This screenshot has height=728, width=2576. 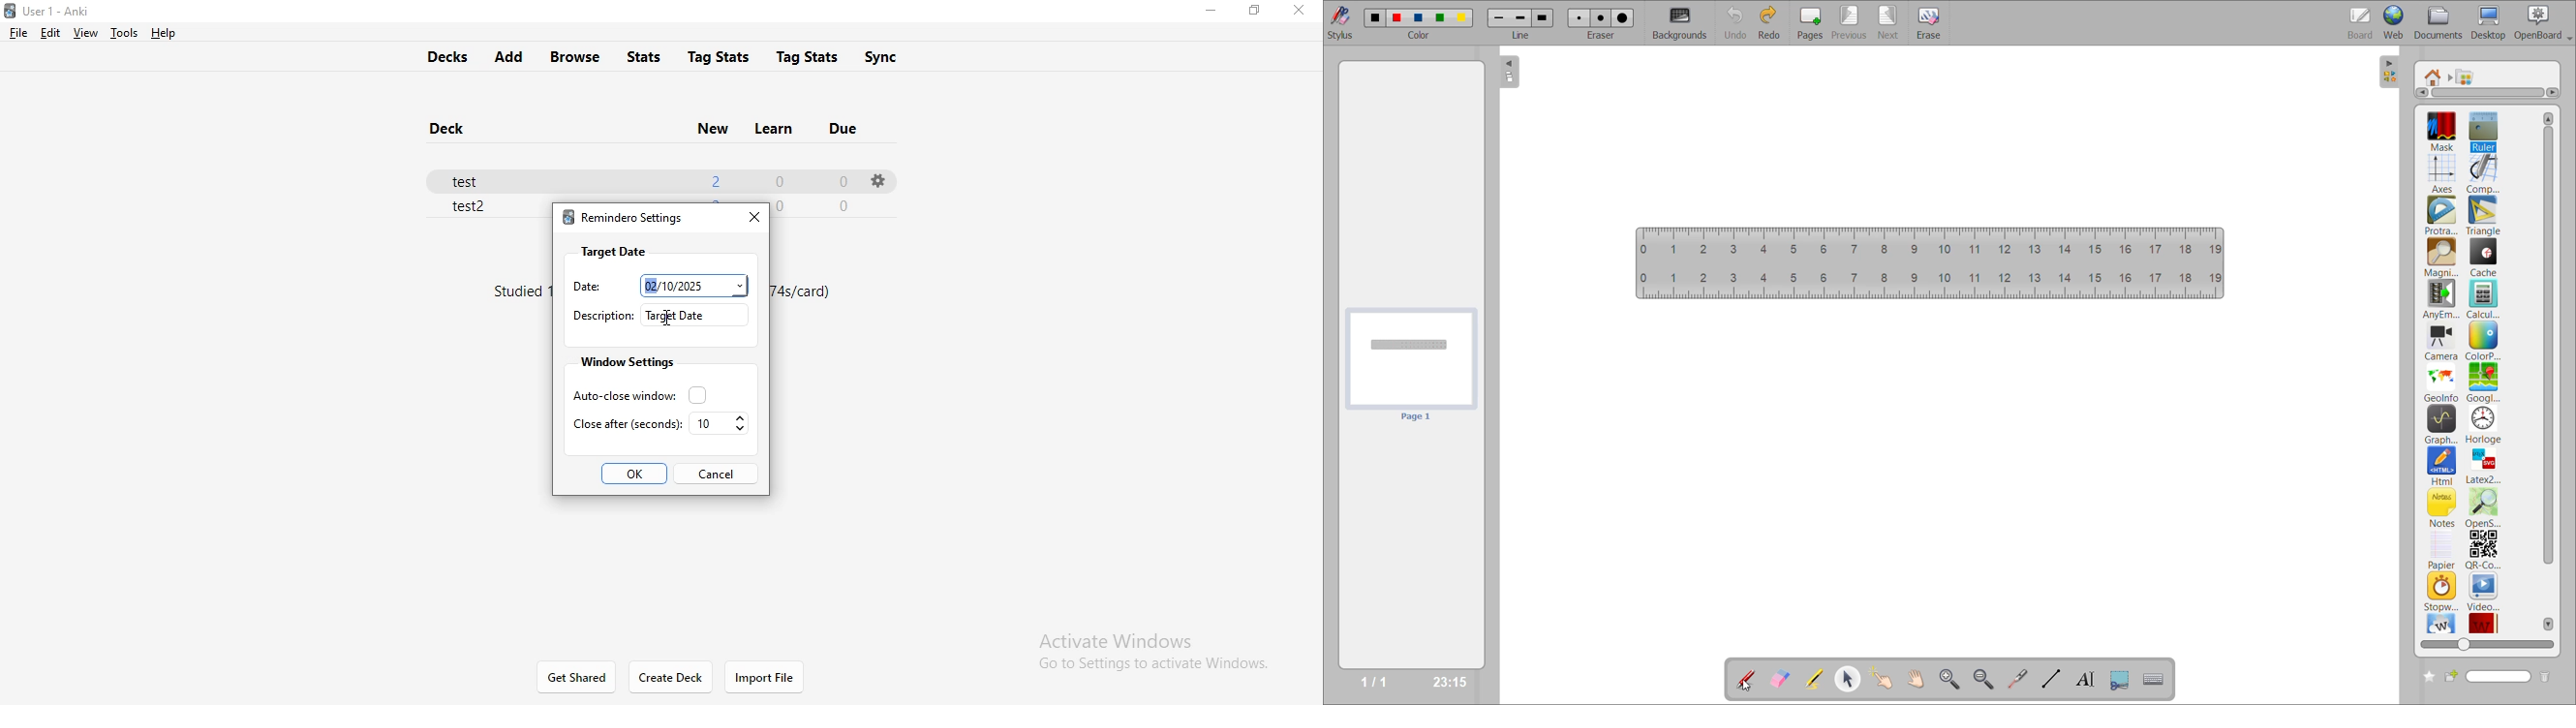 What do you see at coordinates (842, 182) in the screenshot?
I see `0` at bounding box center [842, 182].